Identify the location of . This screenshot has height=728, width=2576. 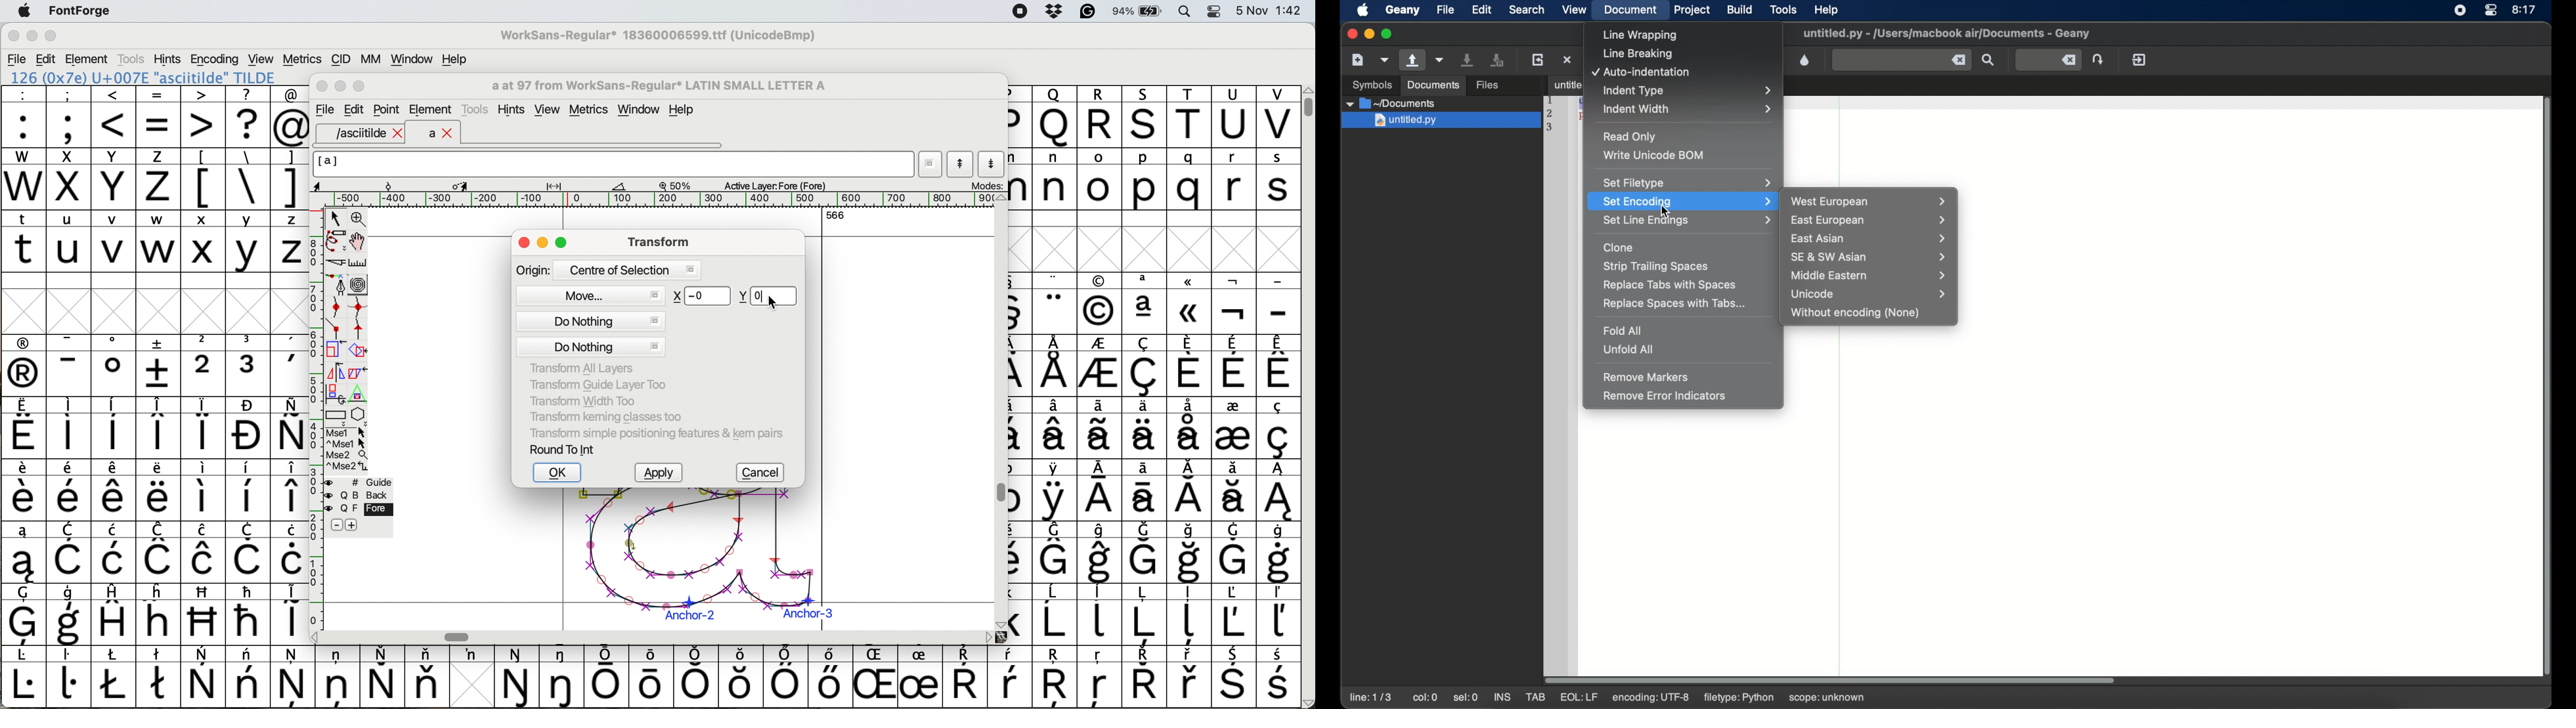
(1055, 117).